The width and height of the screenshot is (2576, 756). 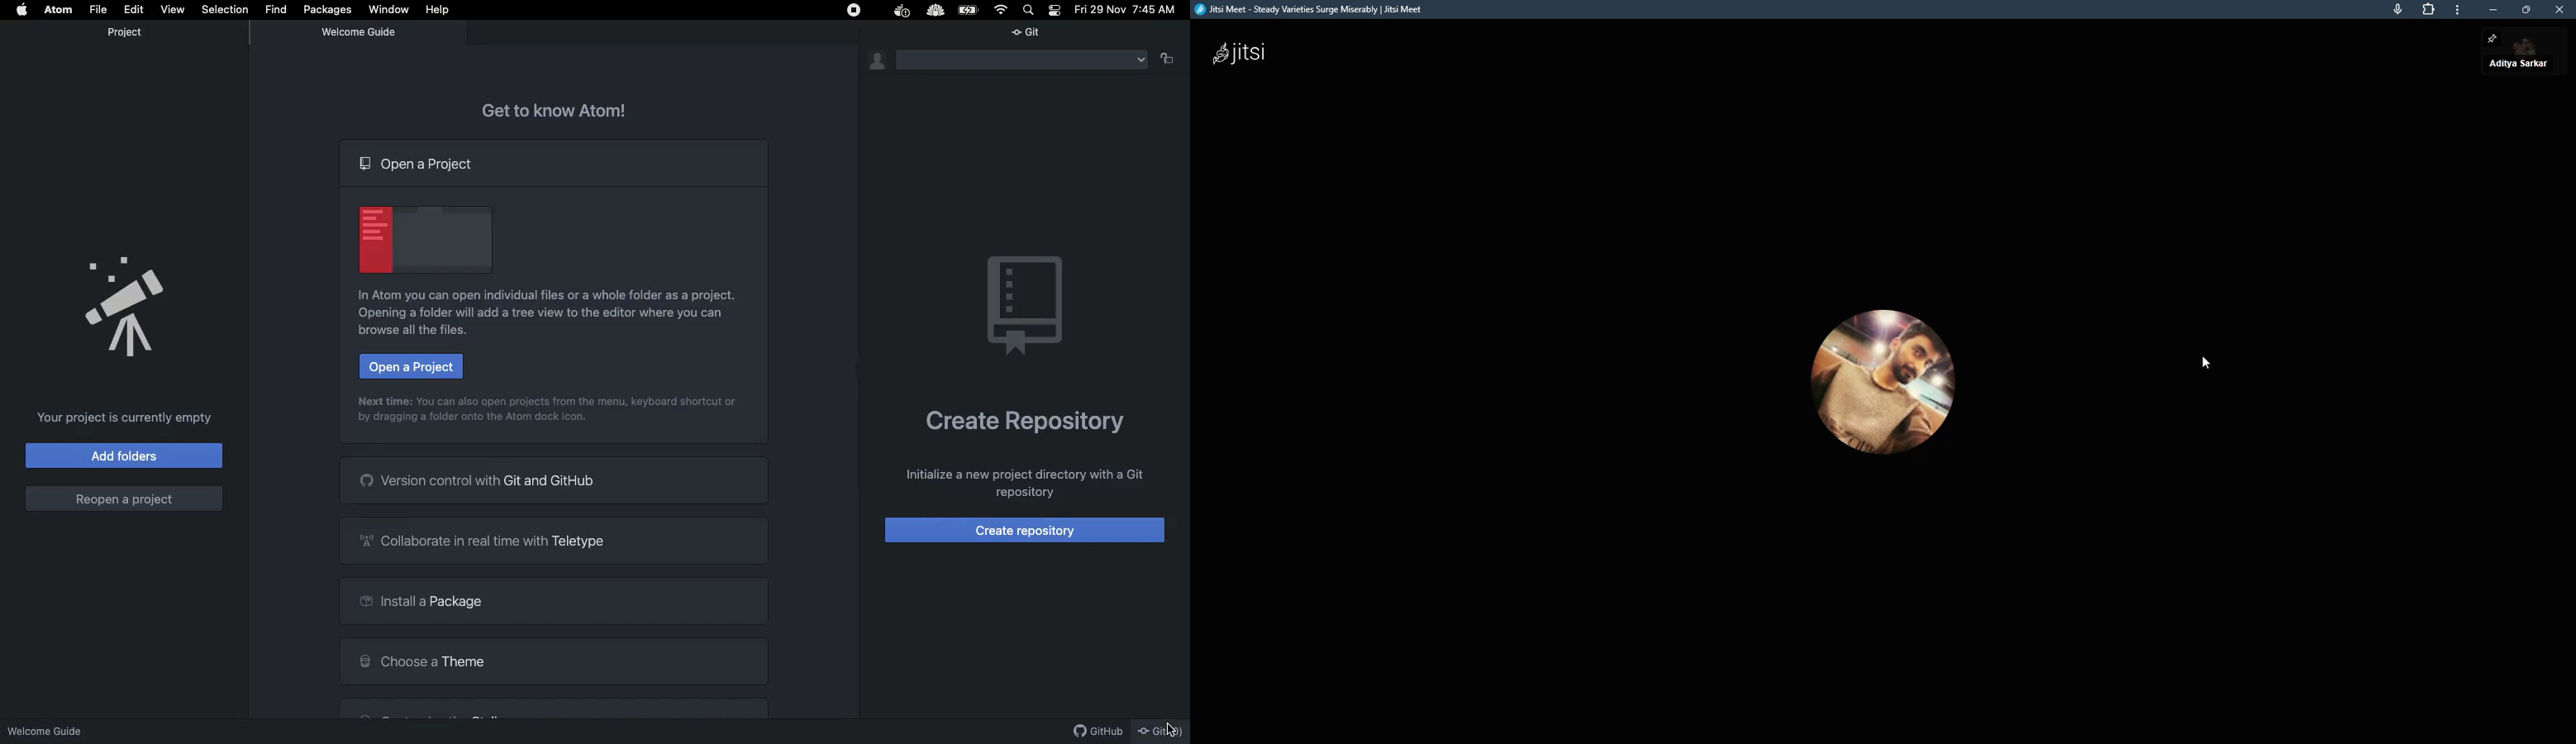 I want to click on Get to know Atom!, so click(x=565, y=107).